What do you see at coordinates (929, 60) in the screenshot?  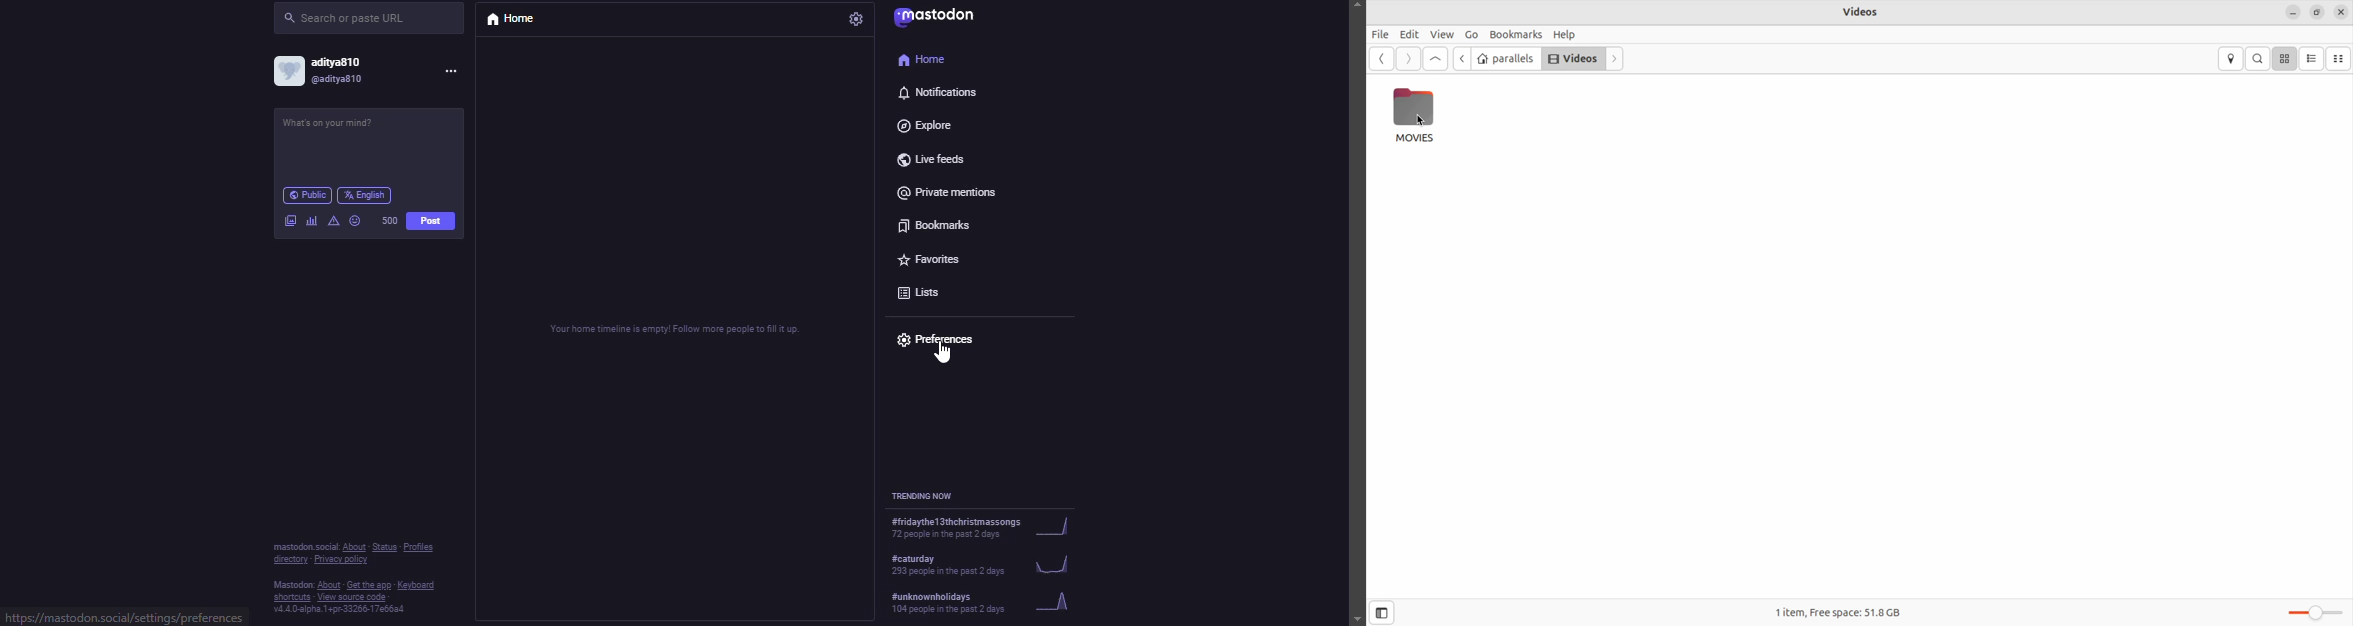 I see `home` at bounding box center [929, 60].